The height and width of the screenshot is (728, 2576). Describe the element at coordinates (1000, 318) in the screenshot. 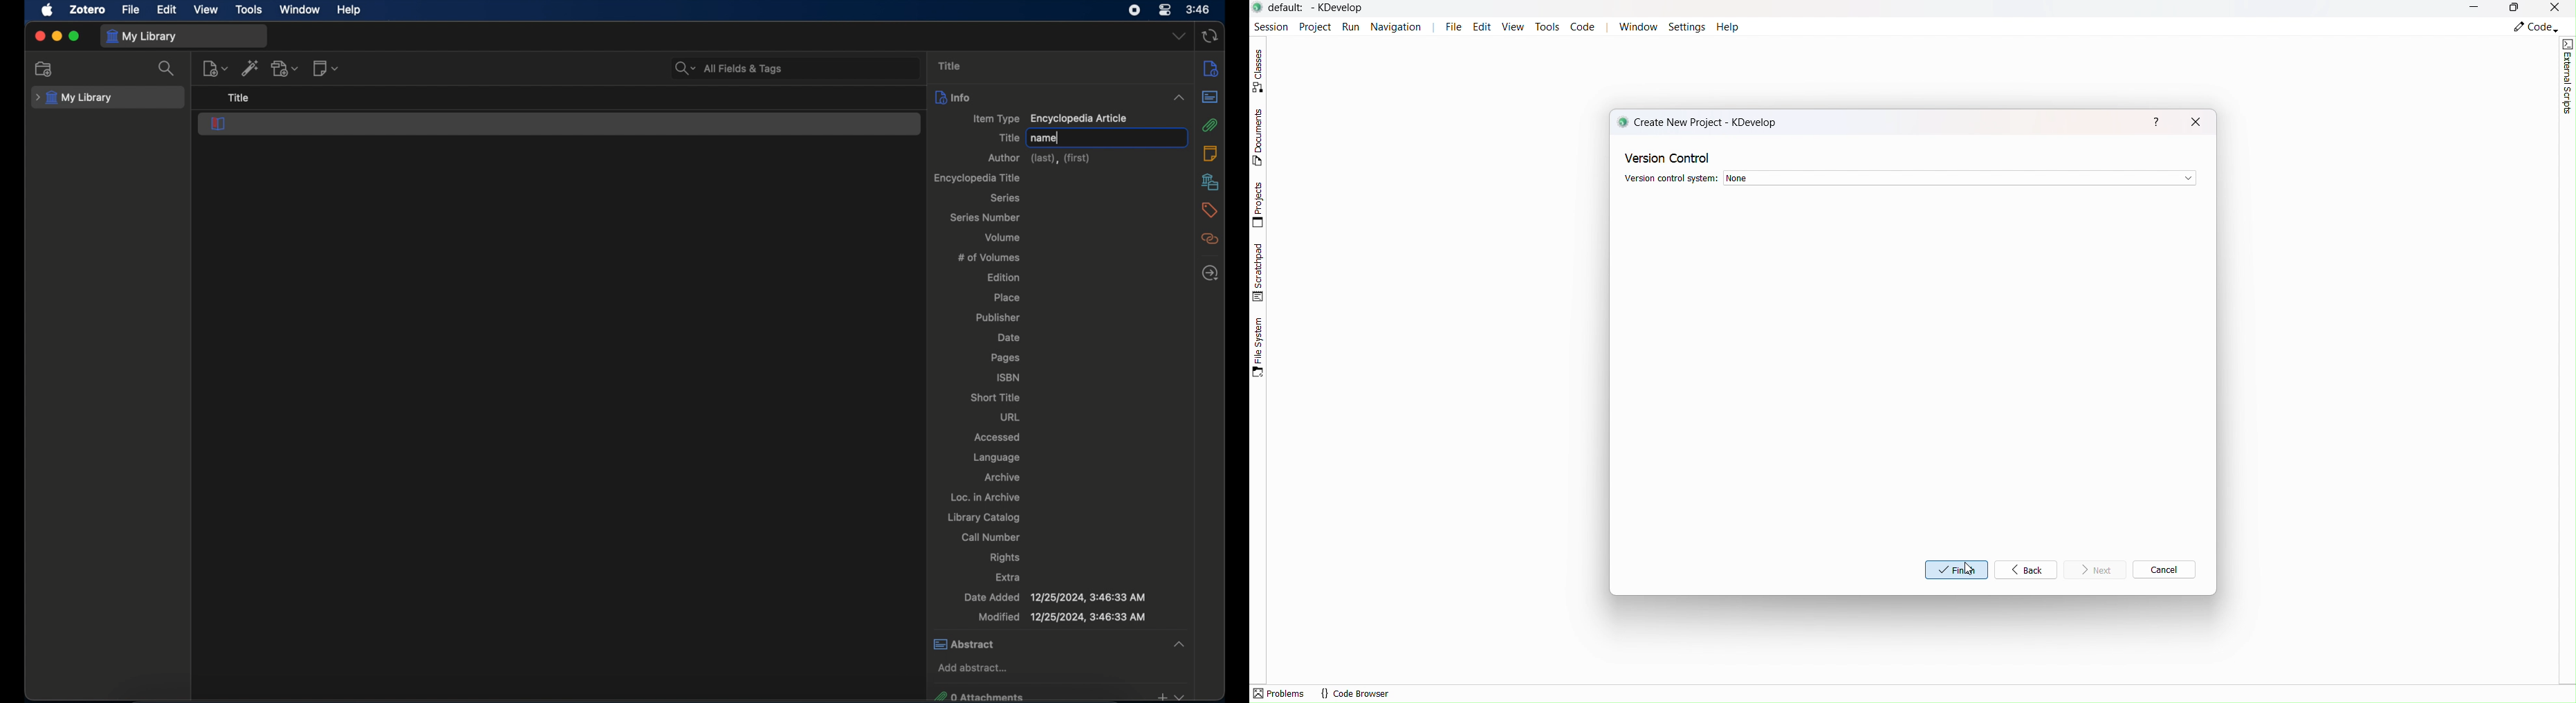

I see `publisher` at that location.